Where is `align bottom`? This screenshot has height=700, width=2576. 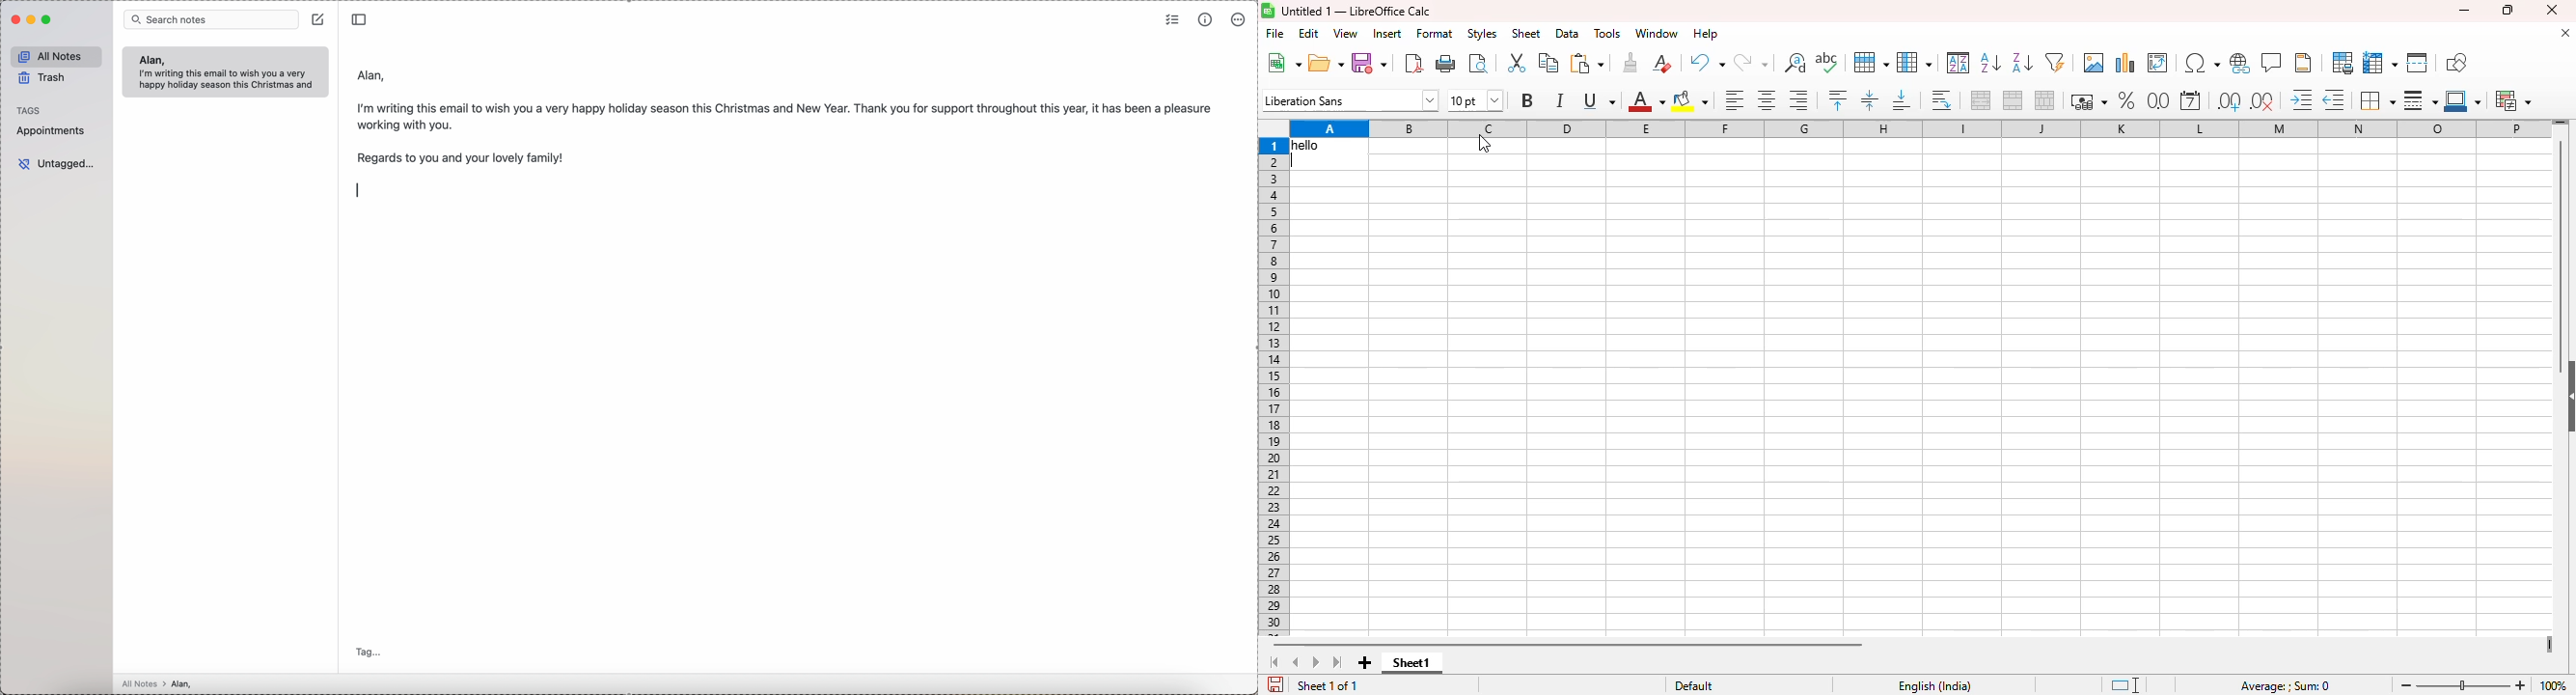
align bottom is located at coordinates (1903, 99).